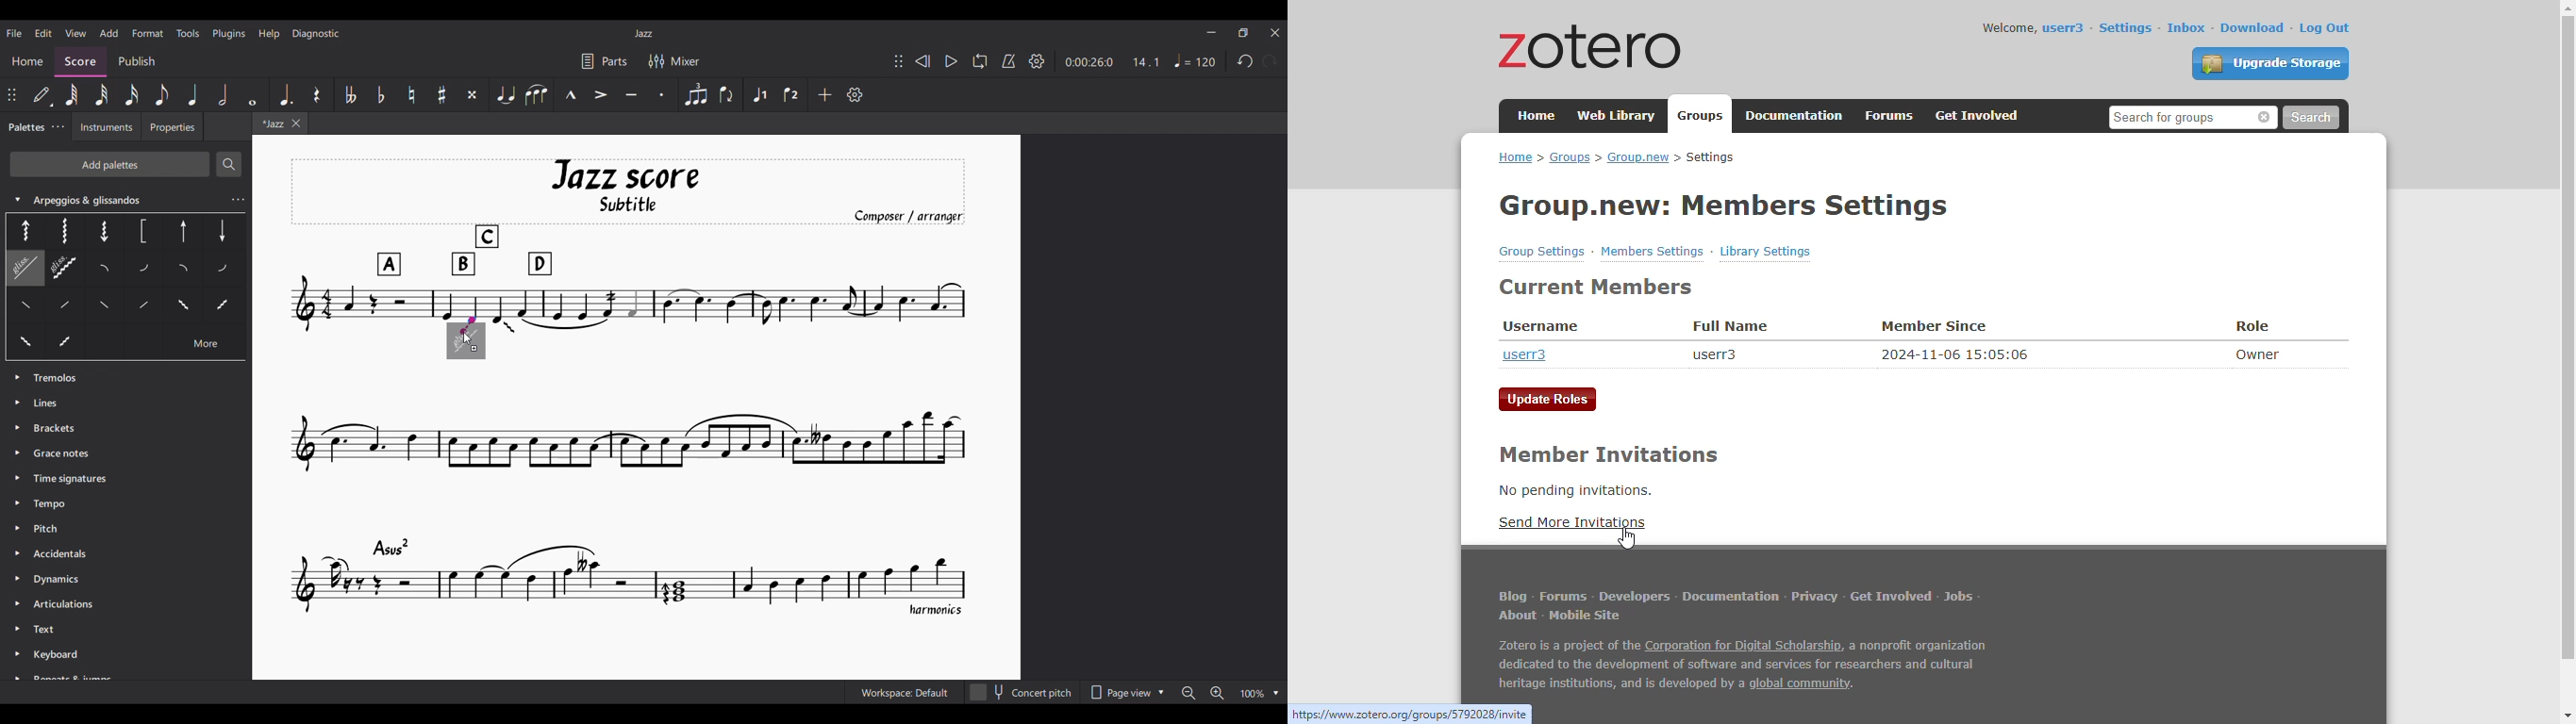  I want to click on about, so click(1520, 616).